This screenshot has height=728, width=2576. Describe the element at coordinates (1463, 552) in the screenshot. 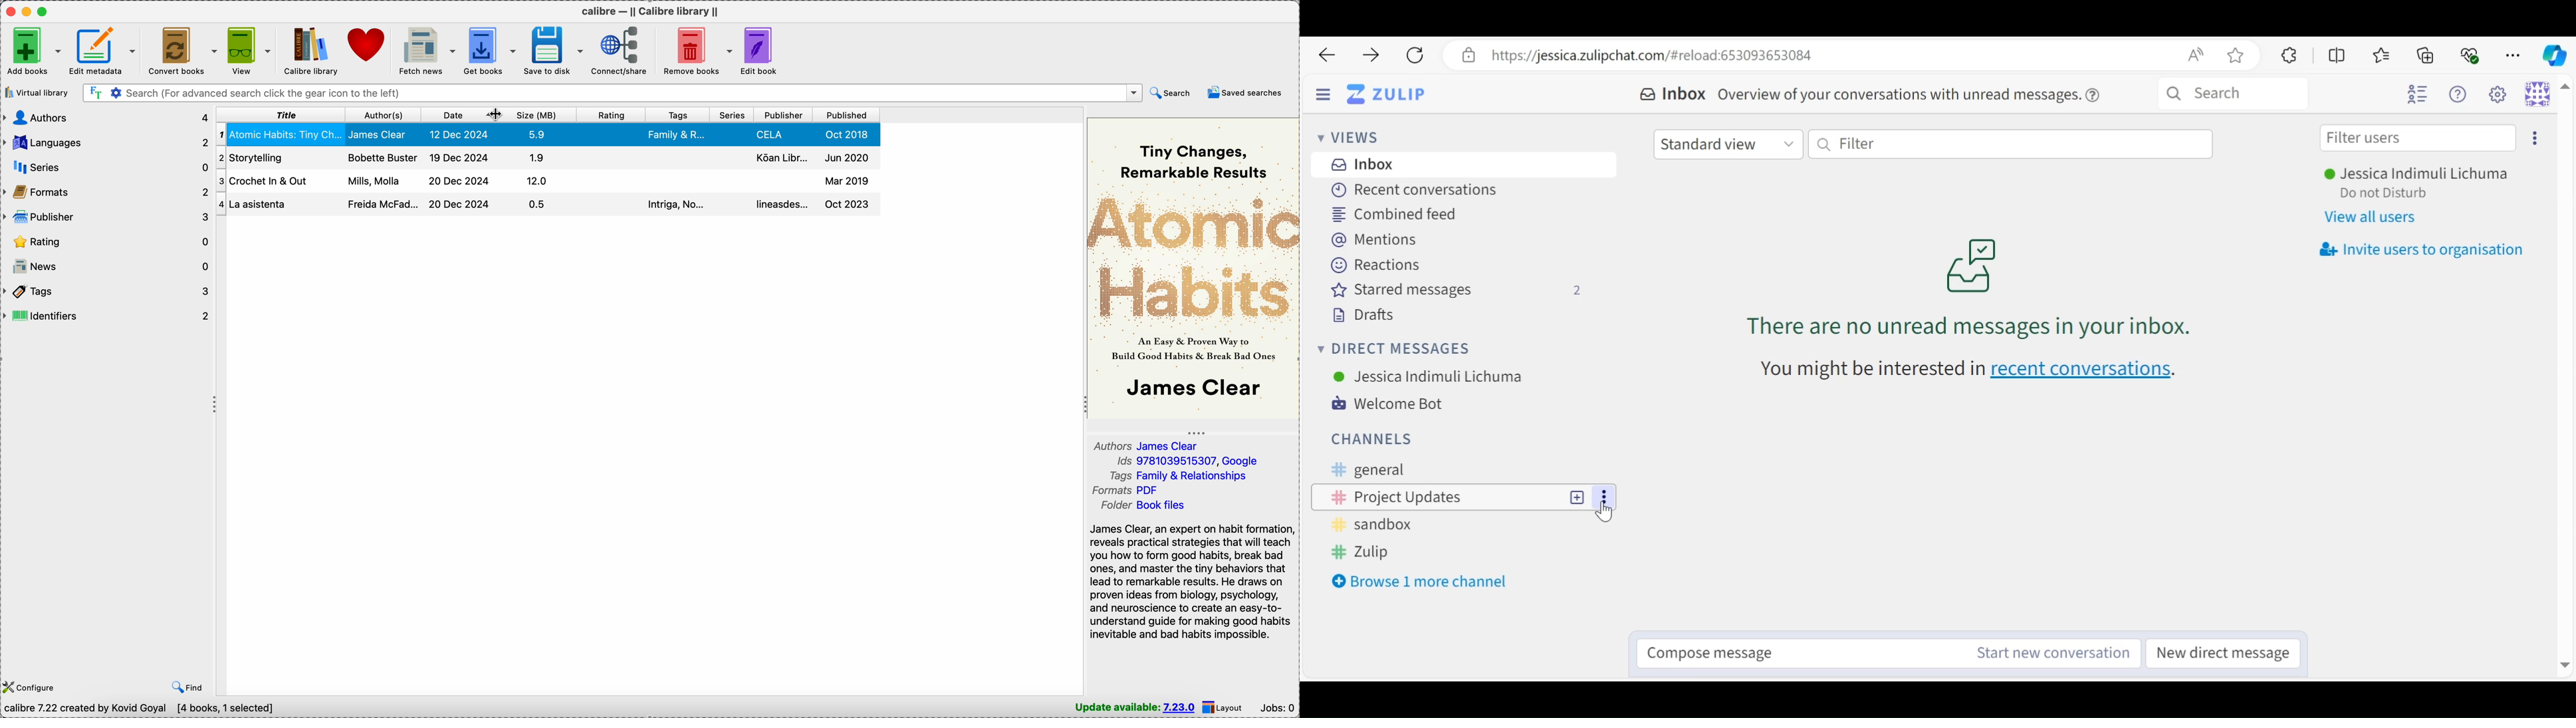

I see `Channel` at that location.